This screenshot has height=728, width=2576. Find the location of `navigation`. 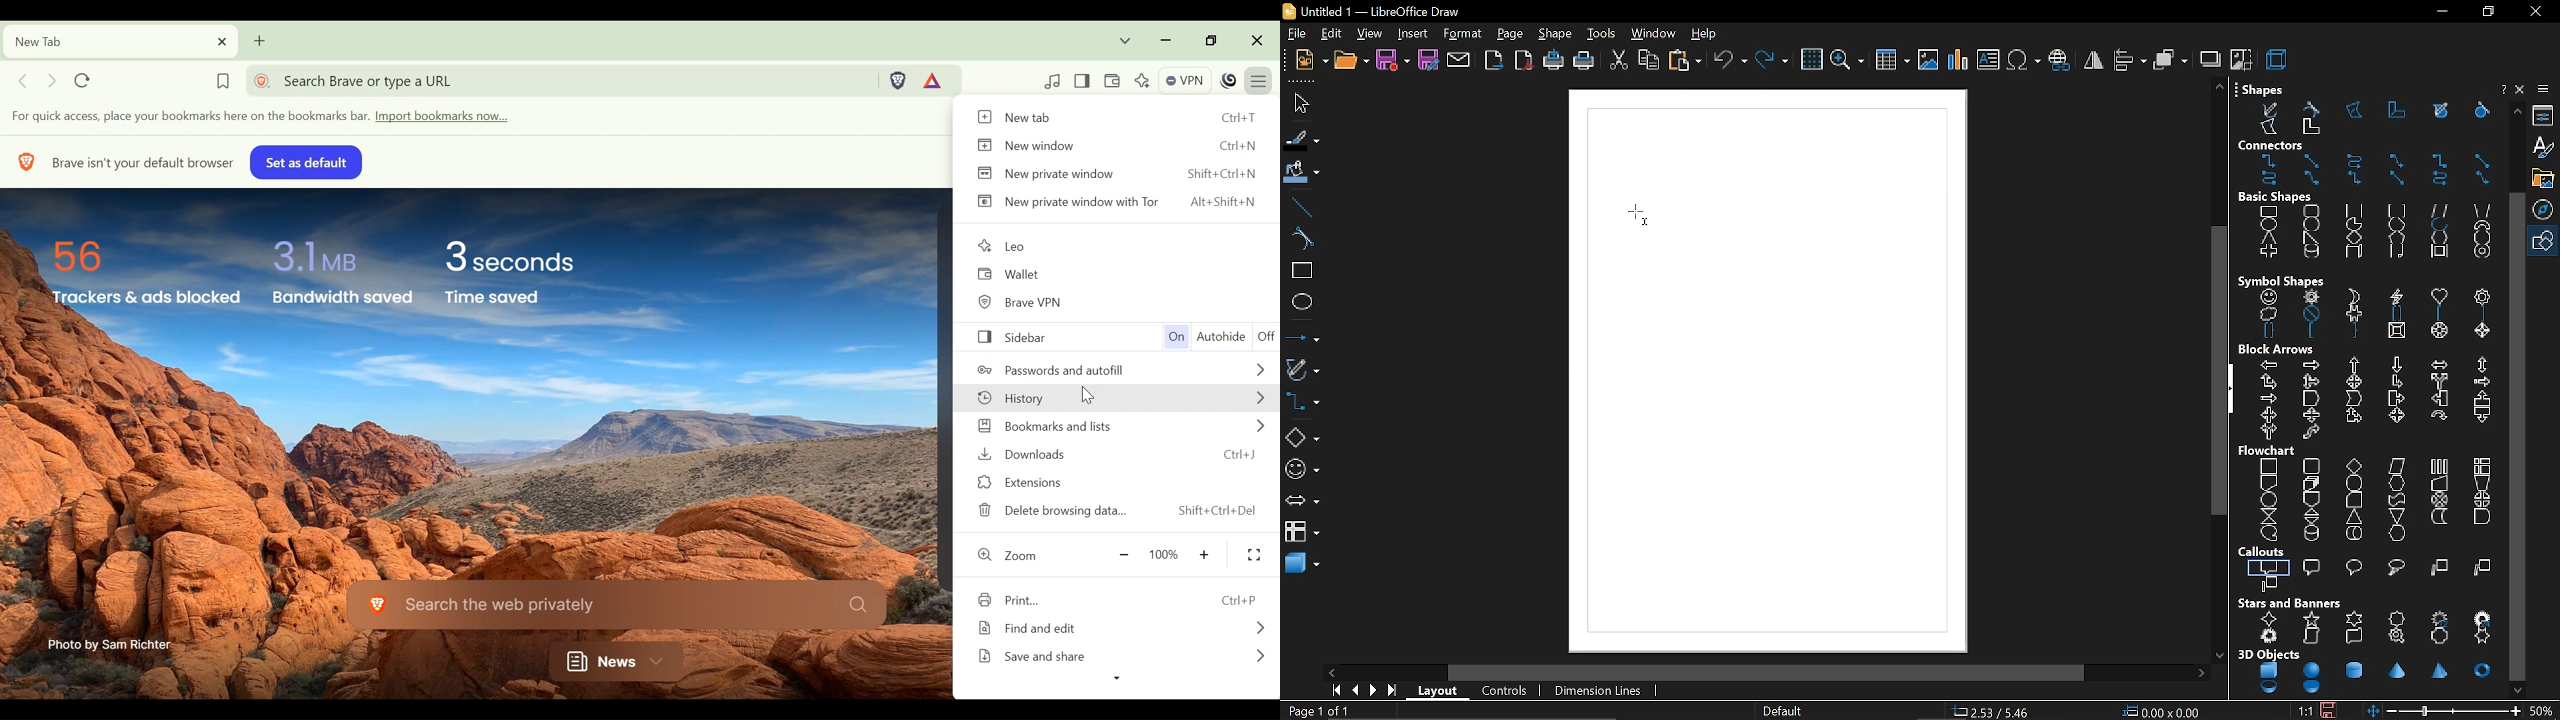

navigation is located at coordinates (2546, 208).